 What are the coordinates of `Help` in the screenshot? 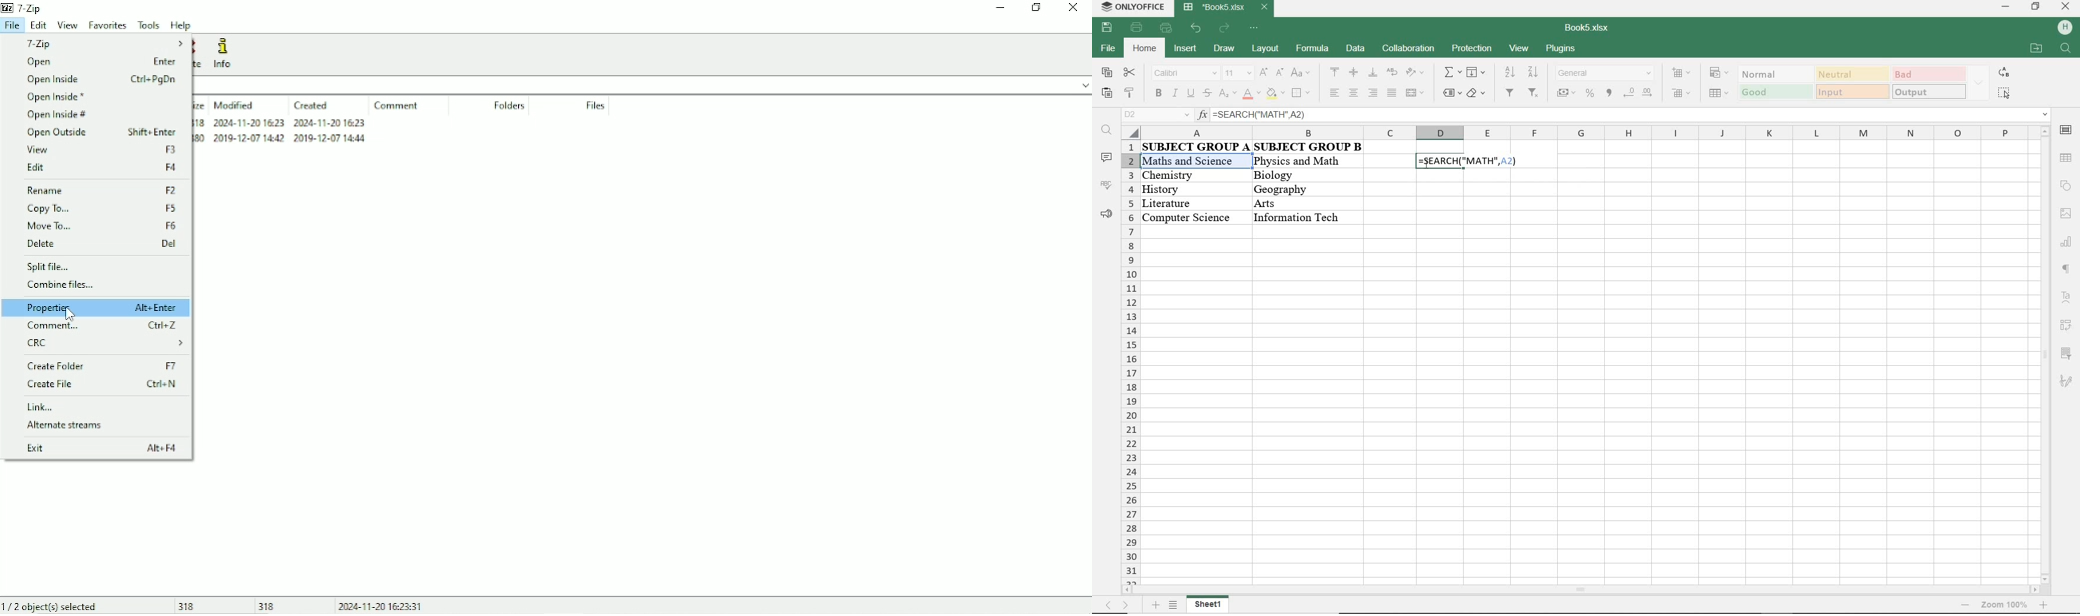 It's located at (182, 25).